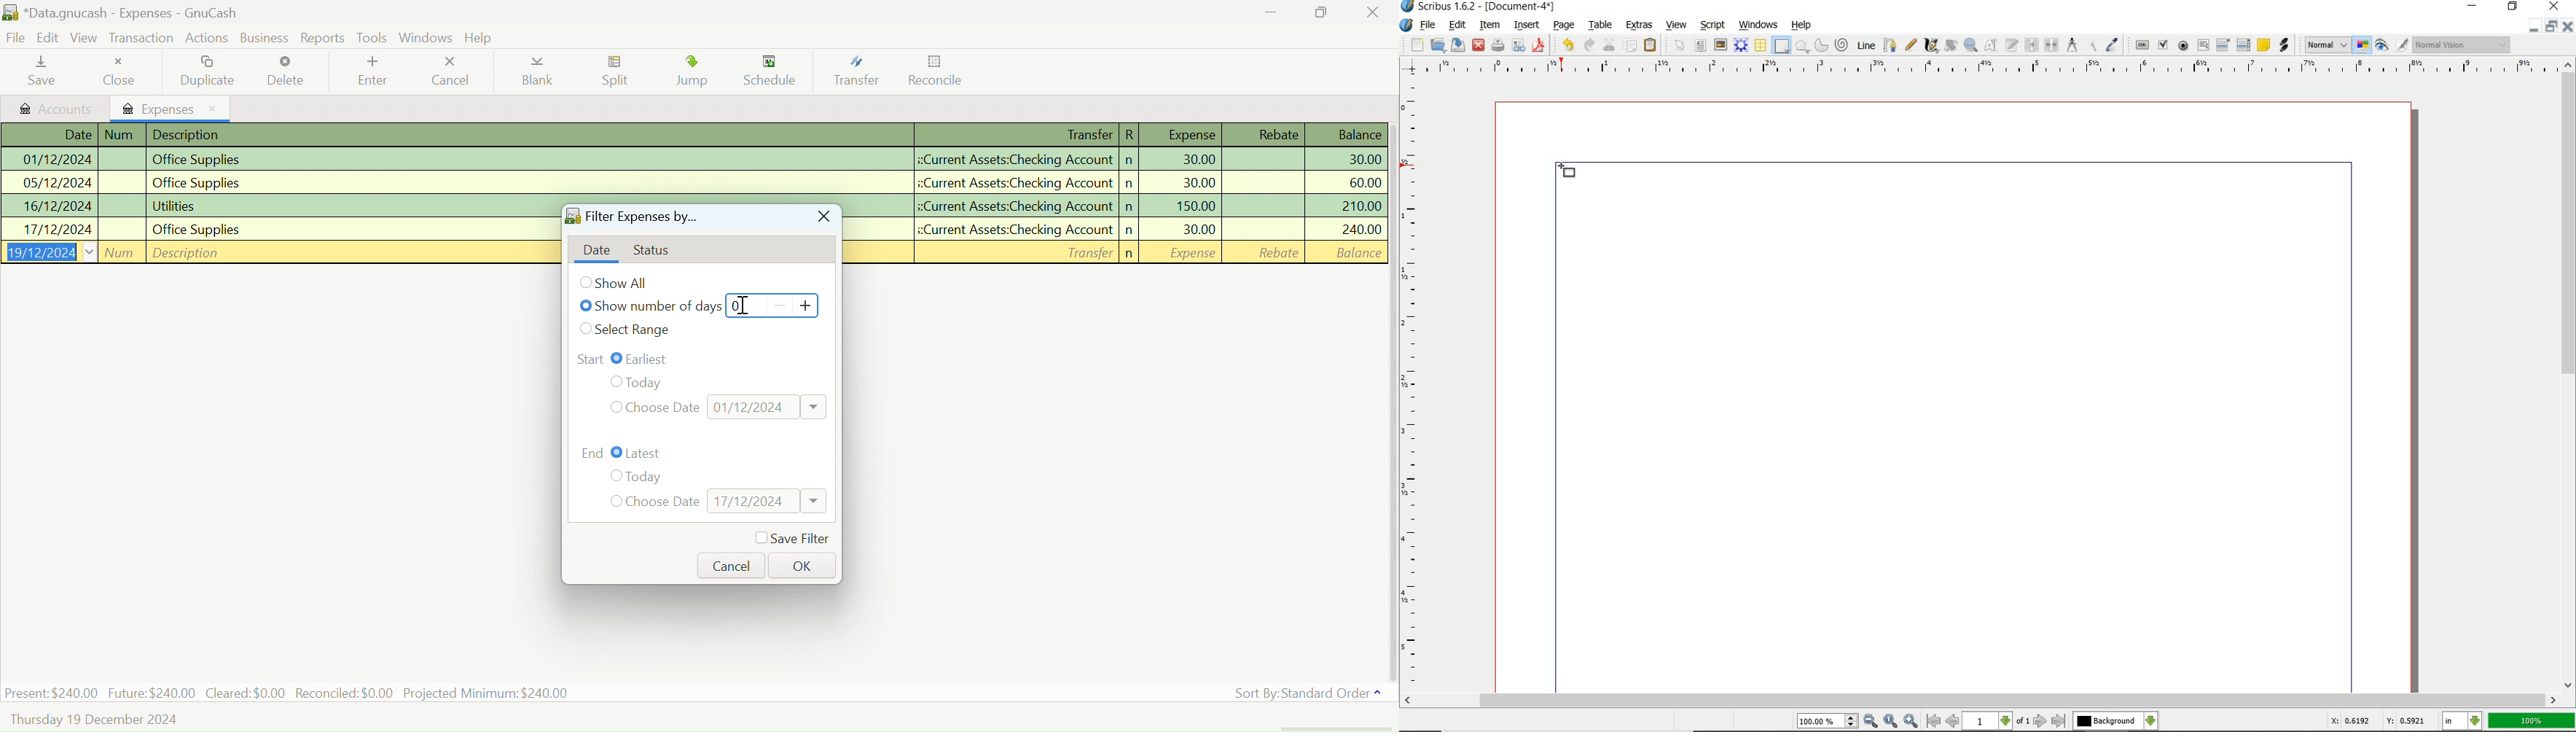  Describe the element at coordinates (1610, 44) in the screenshot. I see `cut` at that location.